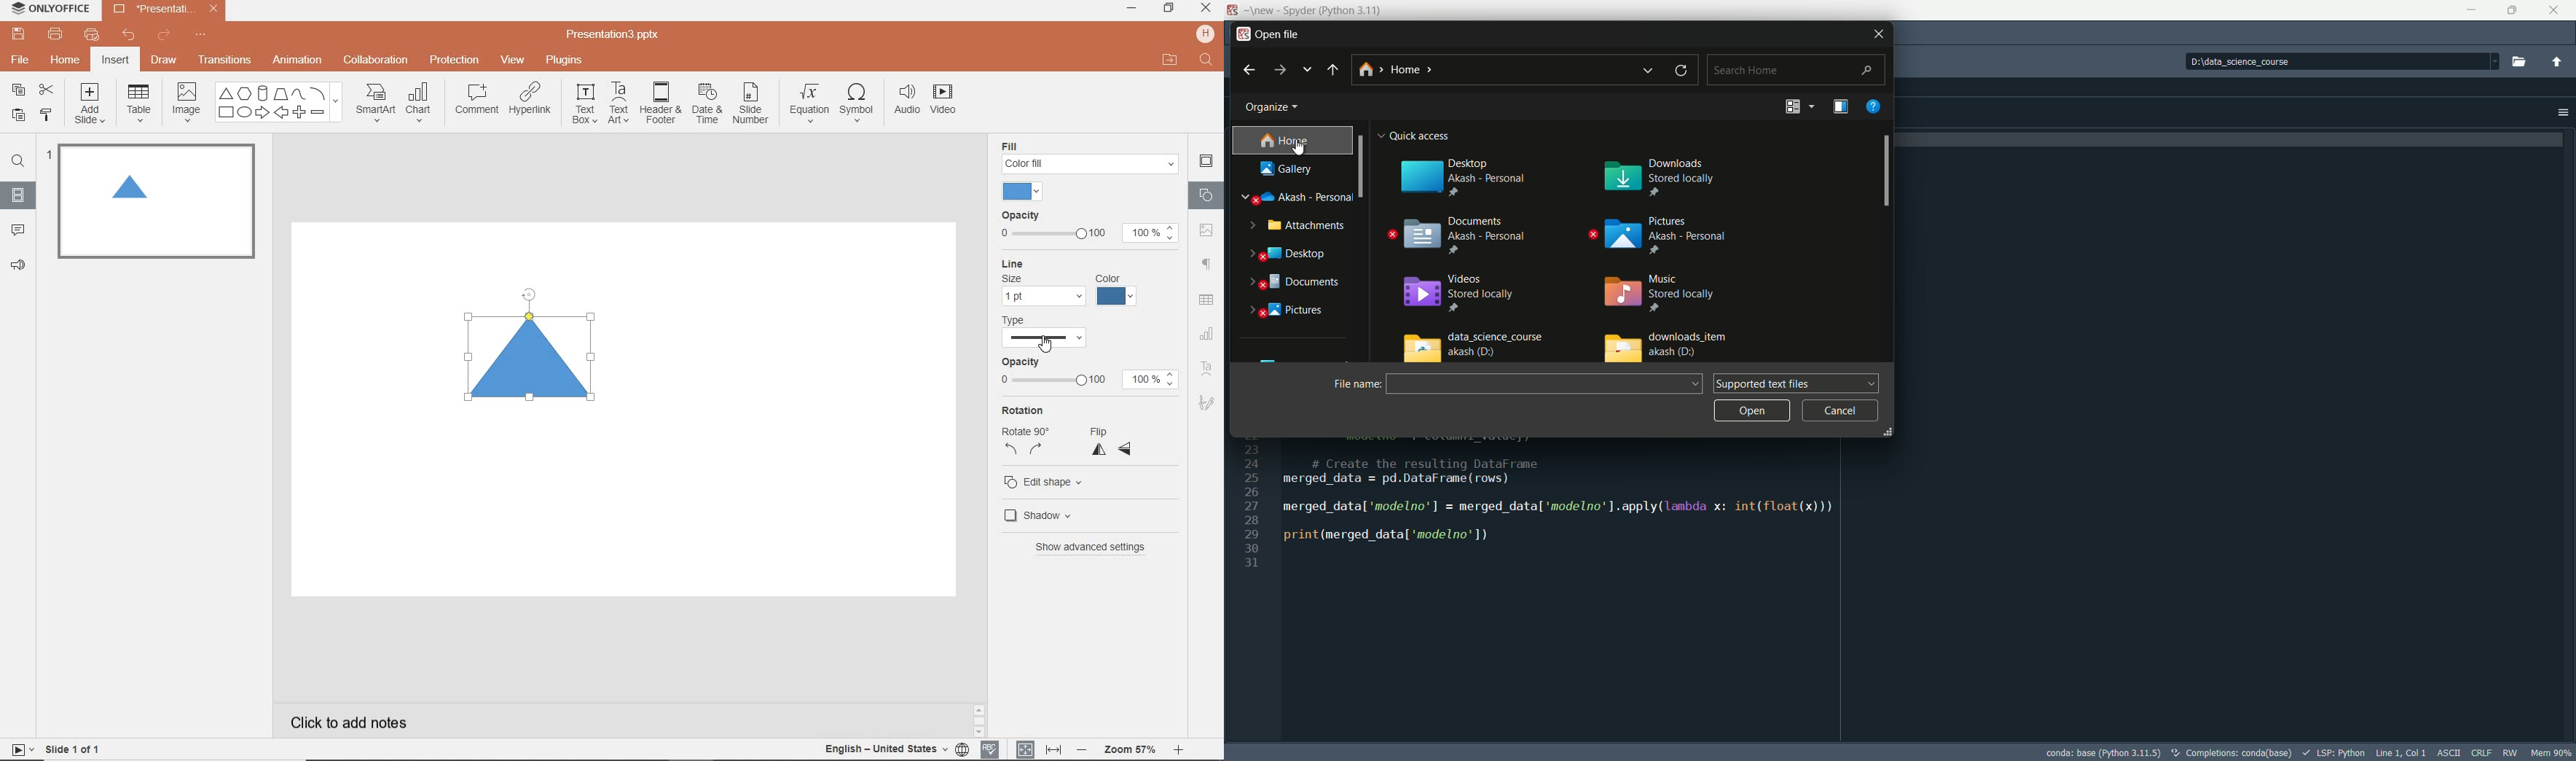 This screenshot has width=2576, height=784. Describe the element at coordinates (1069, 284) in the screenshot. I see `Line settings` at that location.